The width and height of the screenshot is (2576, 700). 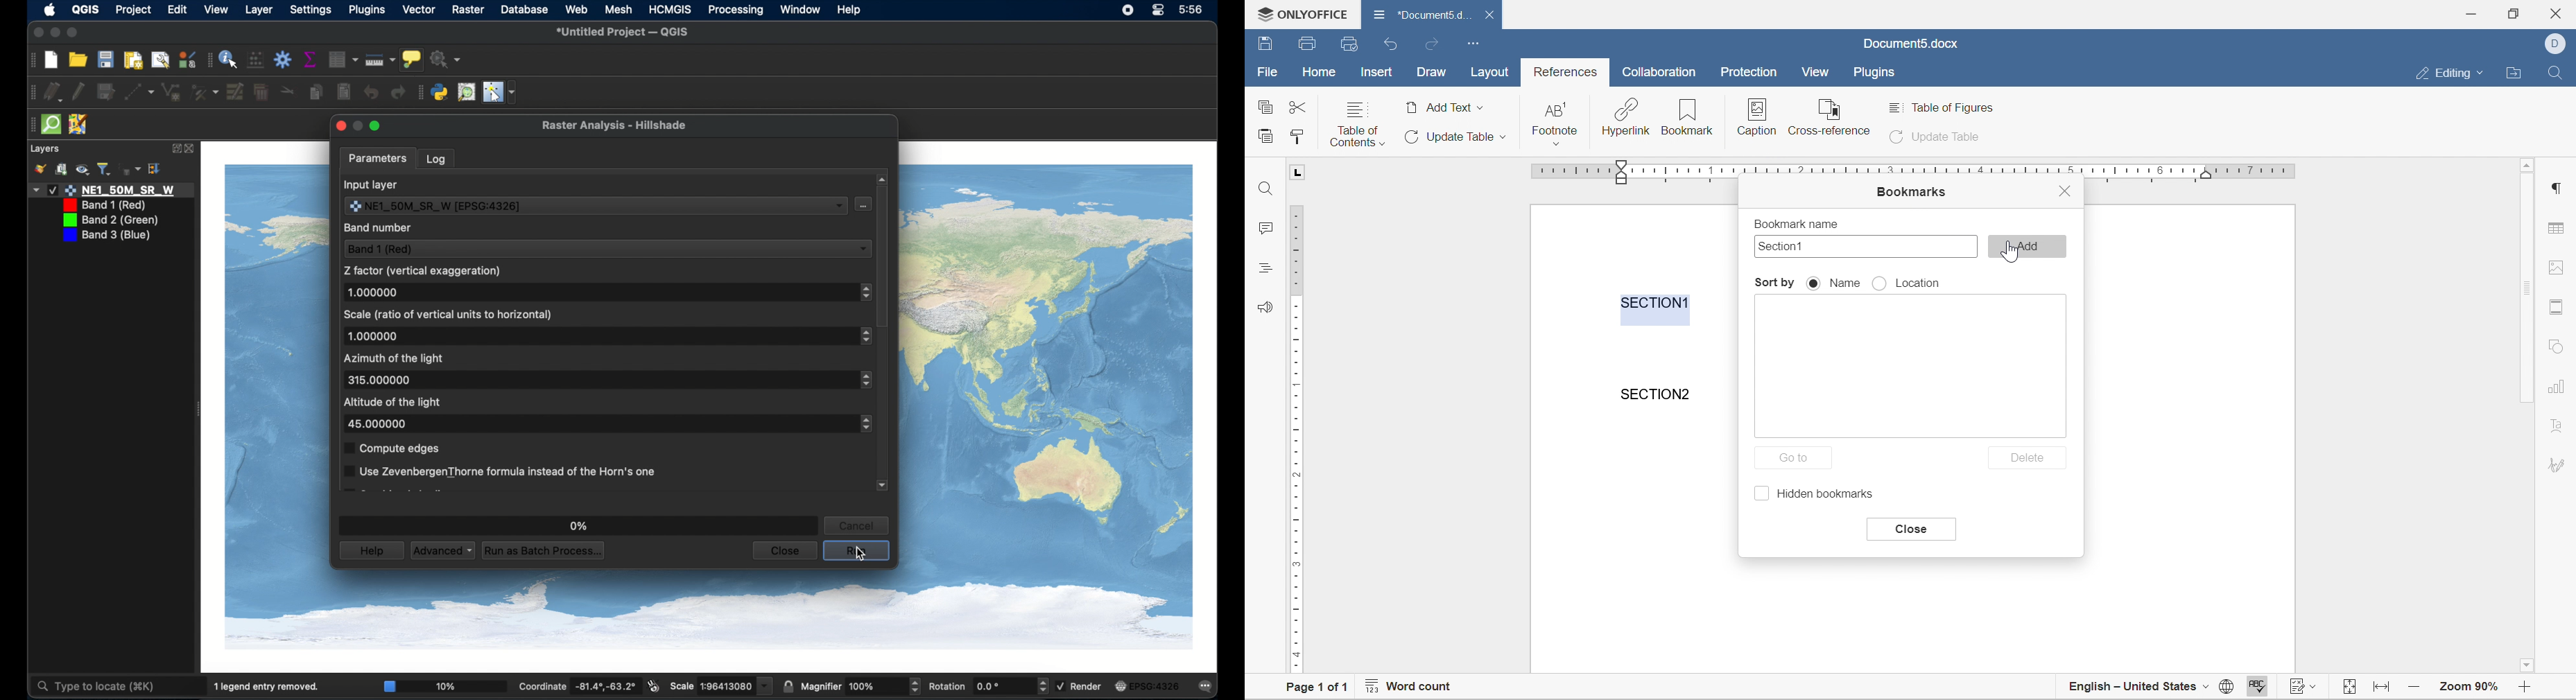 What do you see at coordinates (412, 59) in the screenshot?
I see `show map tips` at bounding box center [412, 59].